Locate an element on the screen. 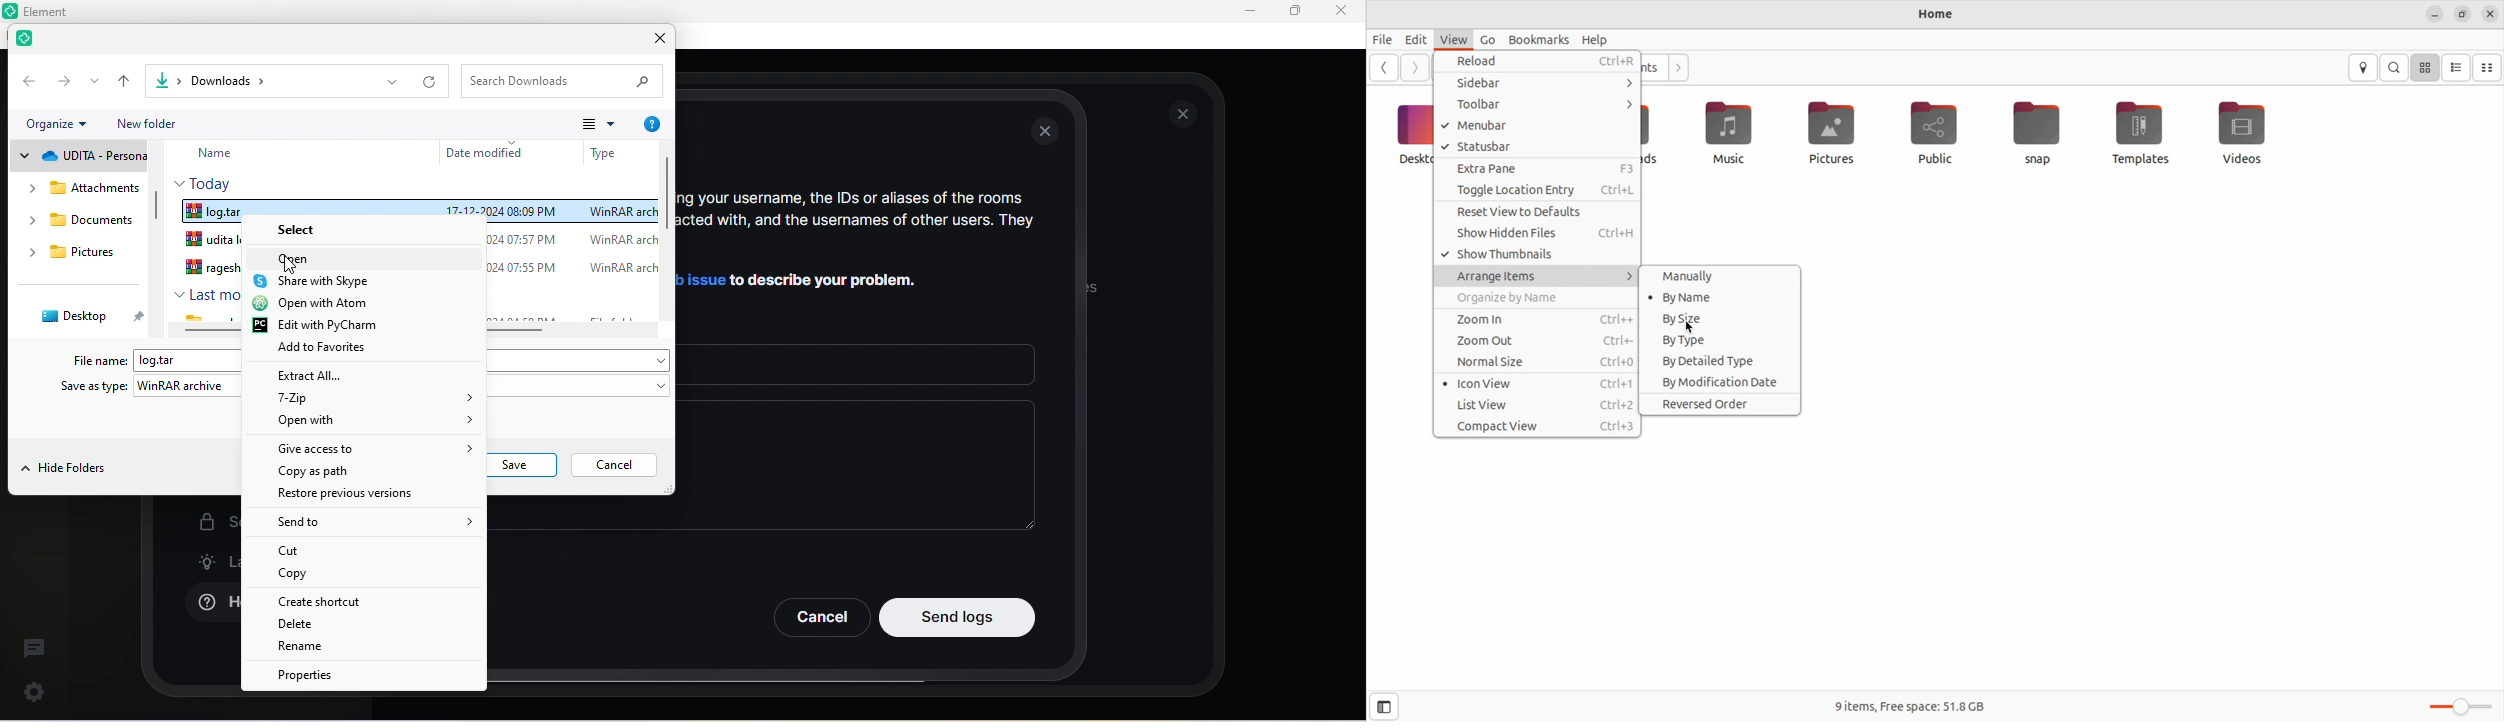 This screenshot has height=728, width=2520. up to previous folder is located at coordinates (126, 81).